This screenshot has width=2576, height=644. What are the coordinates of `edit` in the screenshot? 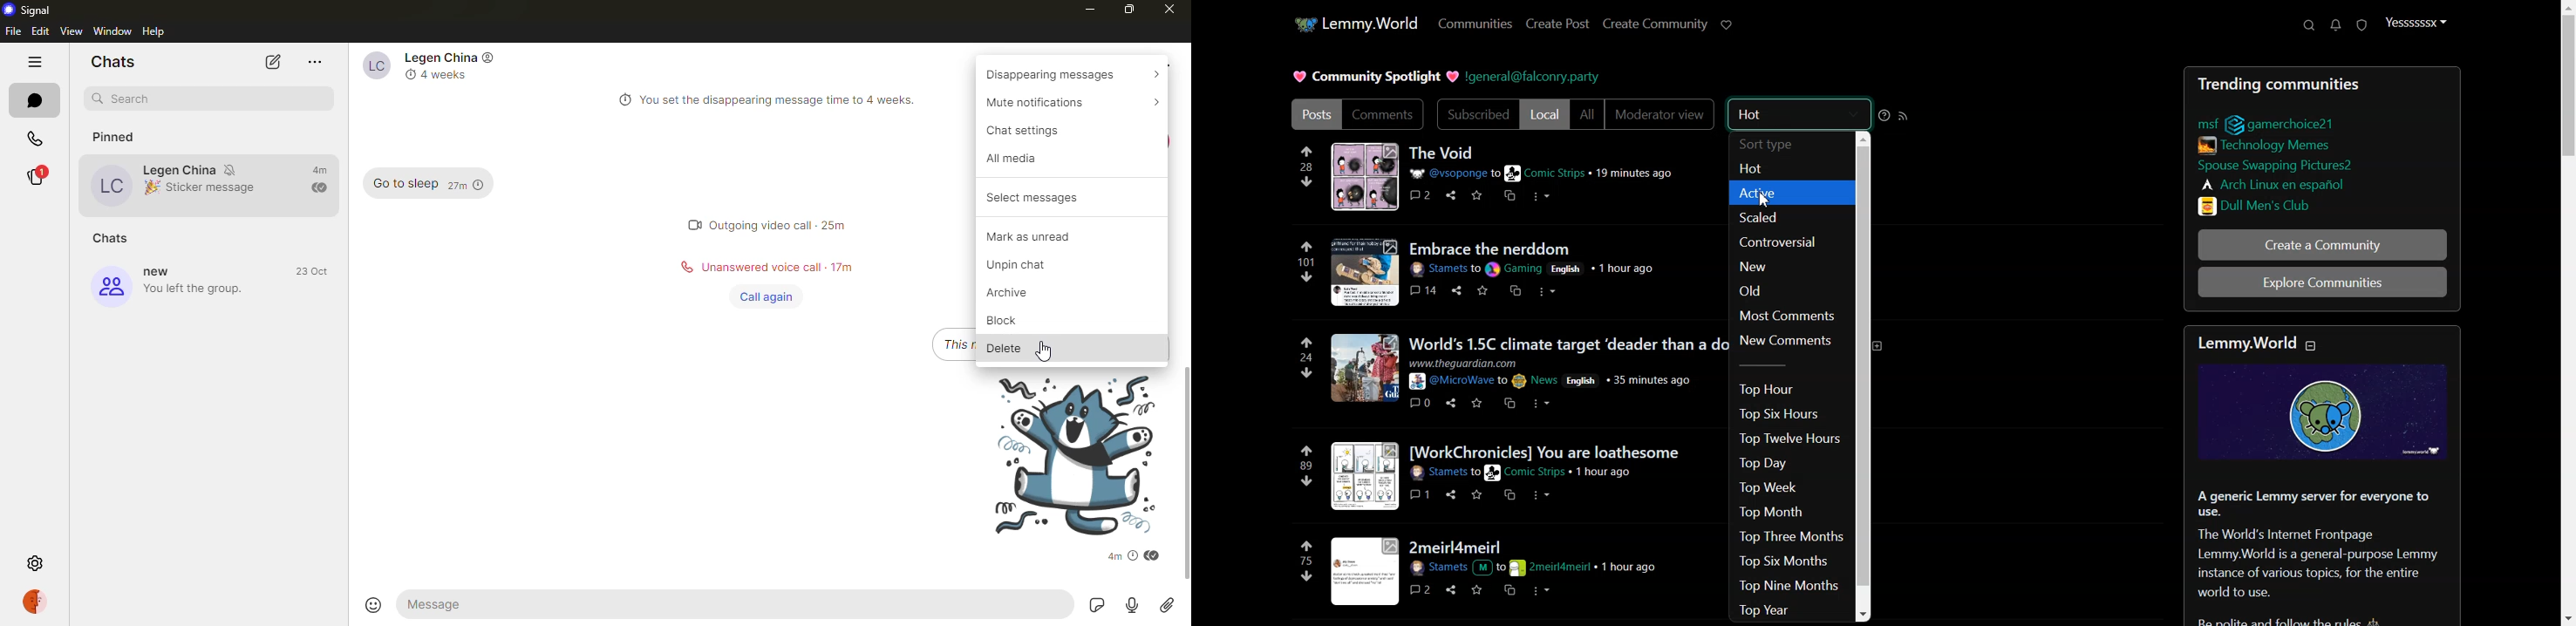 It's located at (40, 31).